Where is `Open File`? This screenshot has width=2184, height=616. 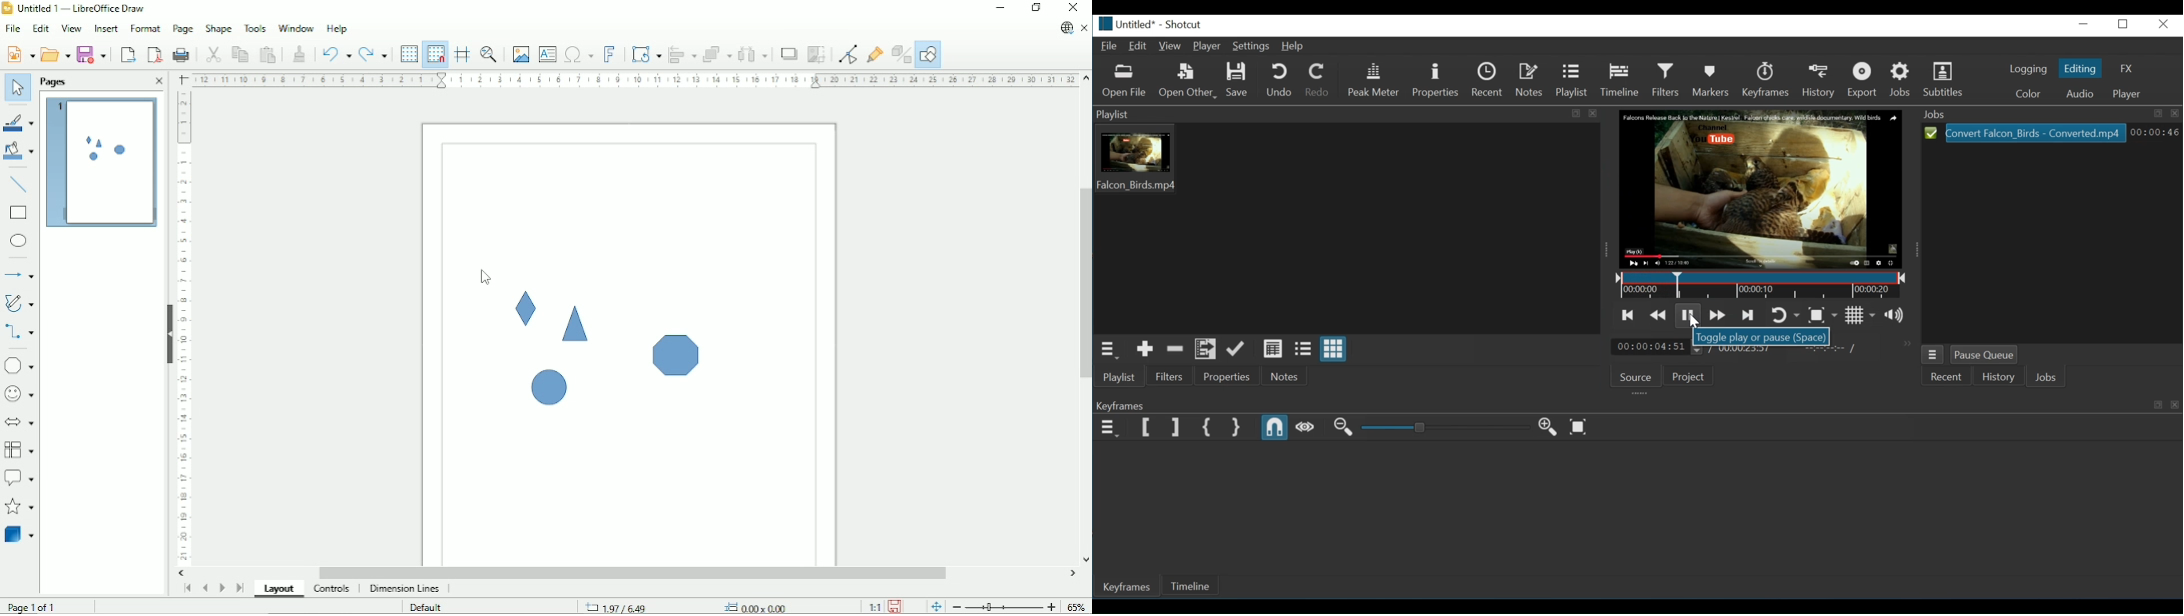
Open File is located at coordinates (1125, 81).